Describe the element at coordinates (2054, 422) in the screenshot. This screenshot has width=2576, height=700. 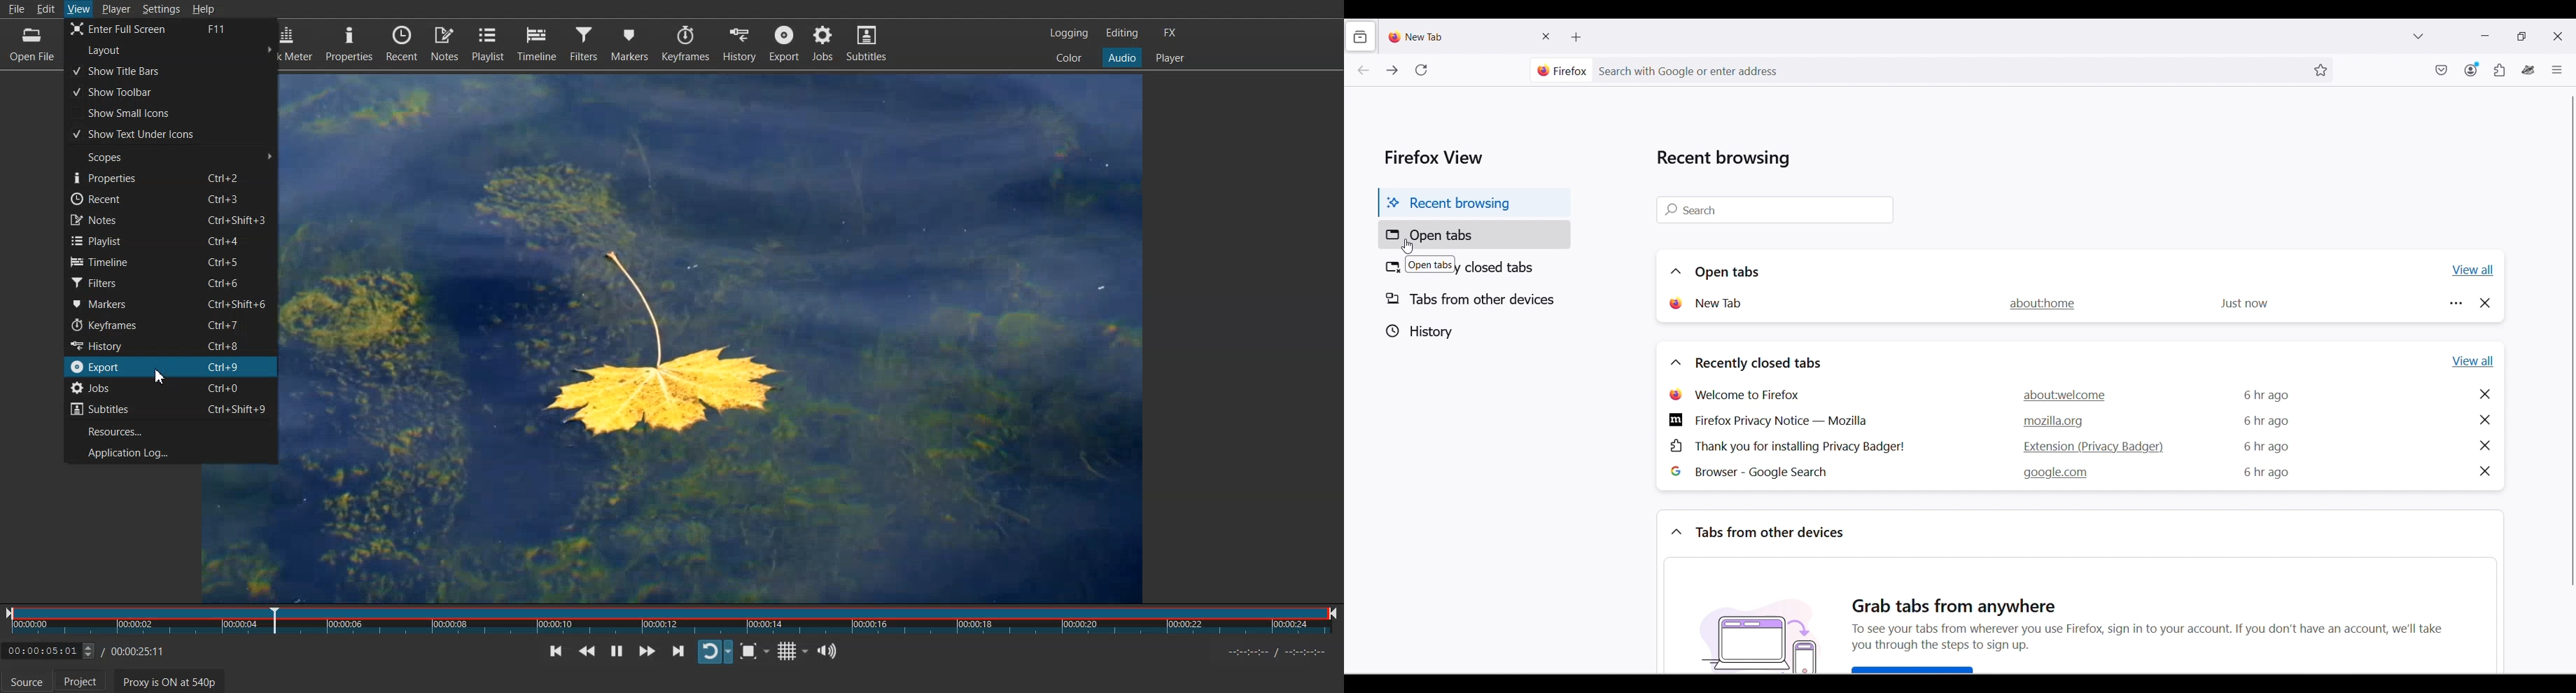
I see `mozilla.org` at that location.